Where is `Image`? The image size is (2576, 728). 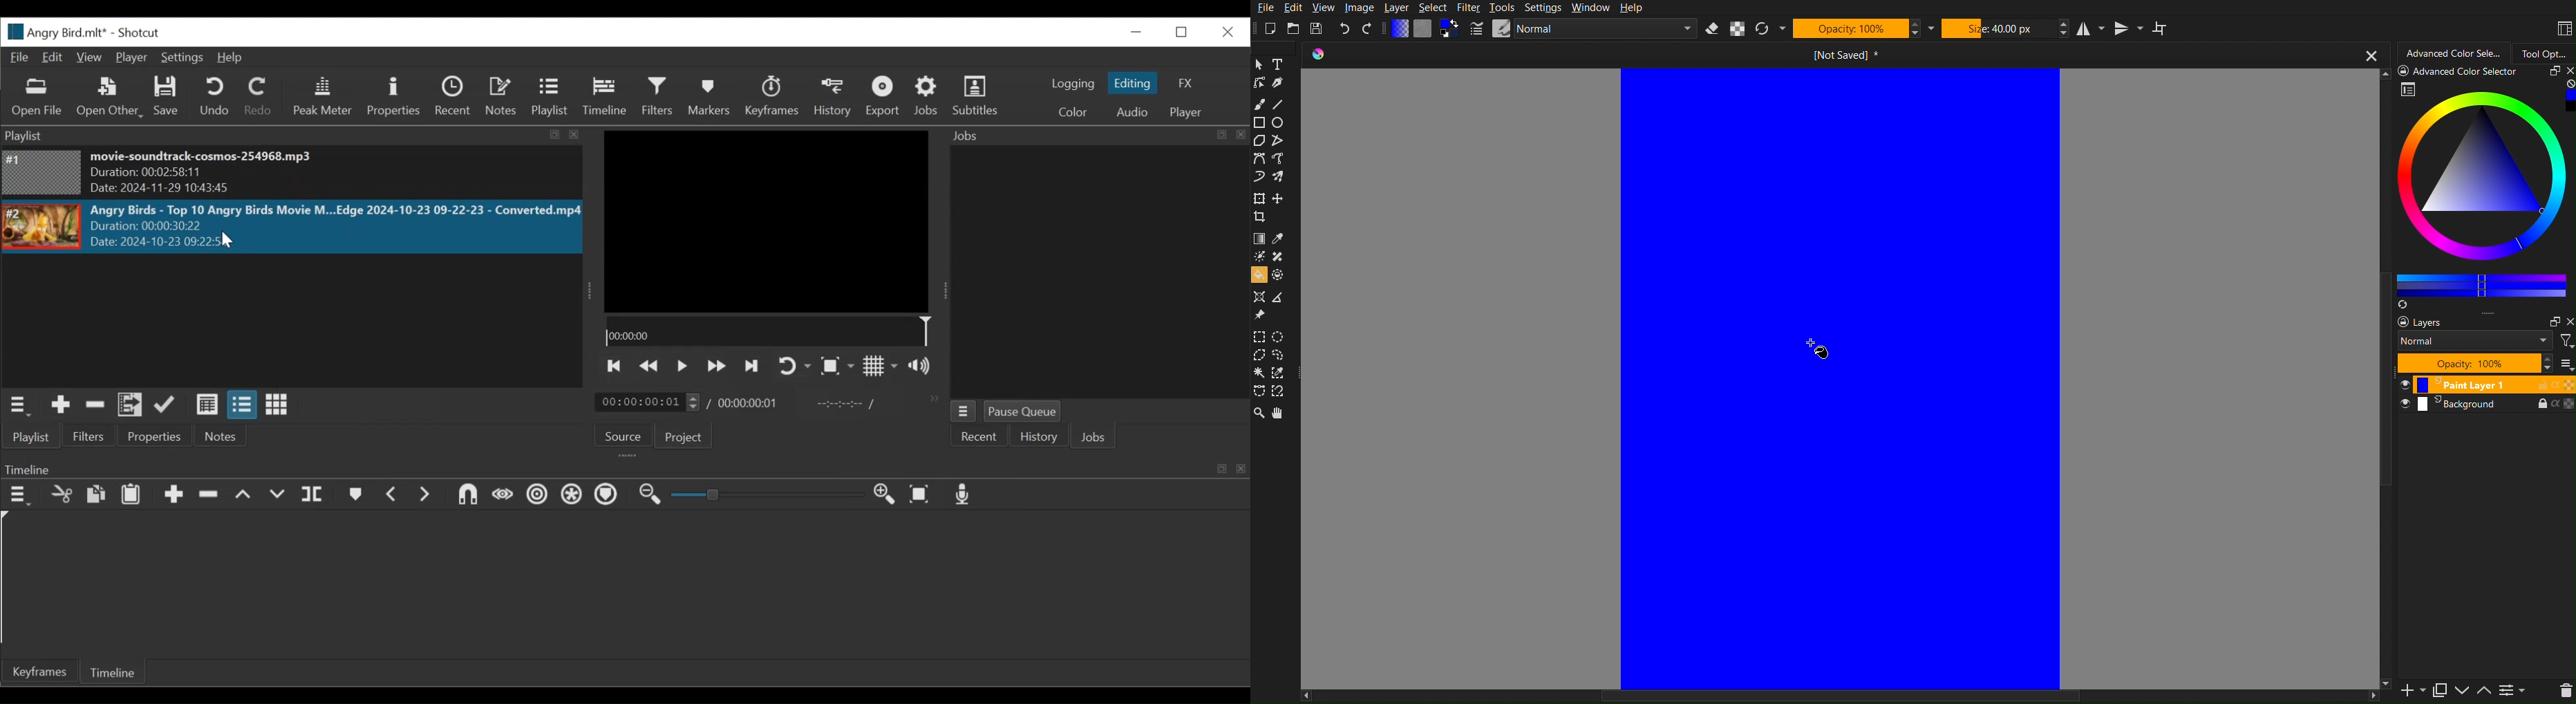 Image is located at coordinates (42, 172).